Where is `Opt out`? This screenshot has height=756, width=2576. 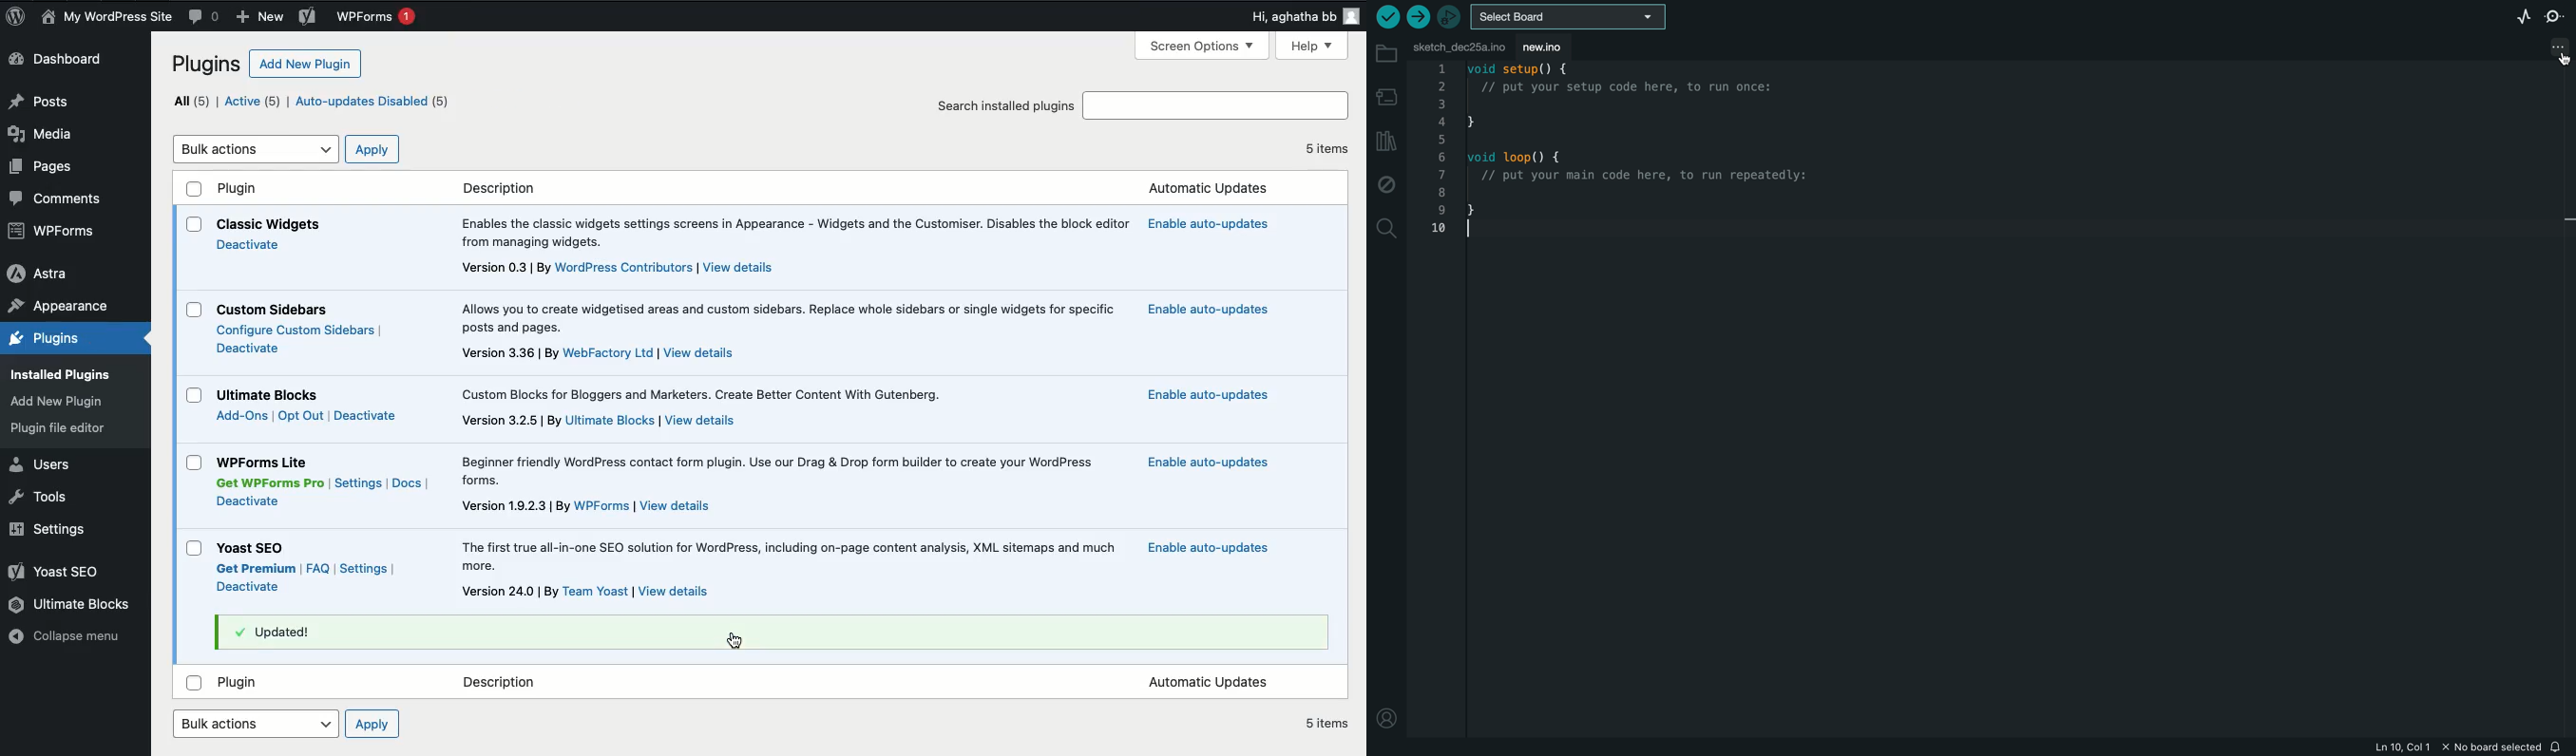
Opt out is located at coordinates (300, 416).